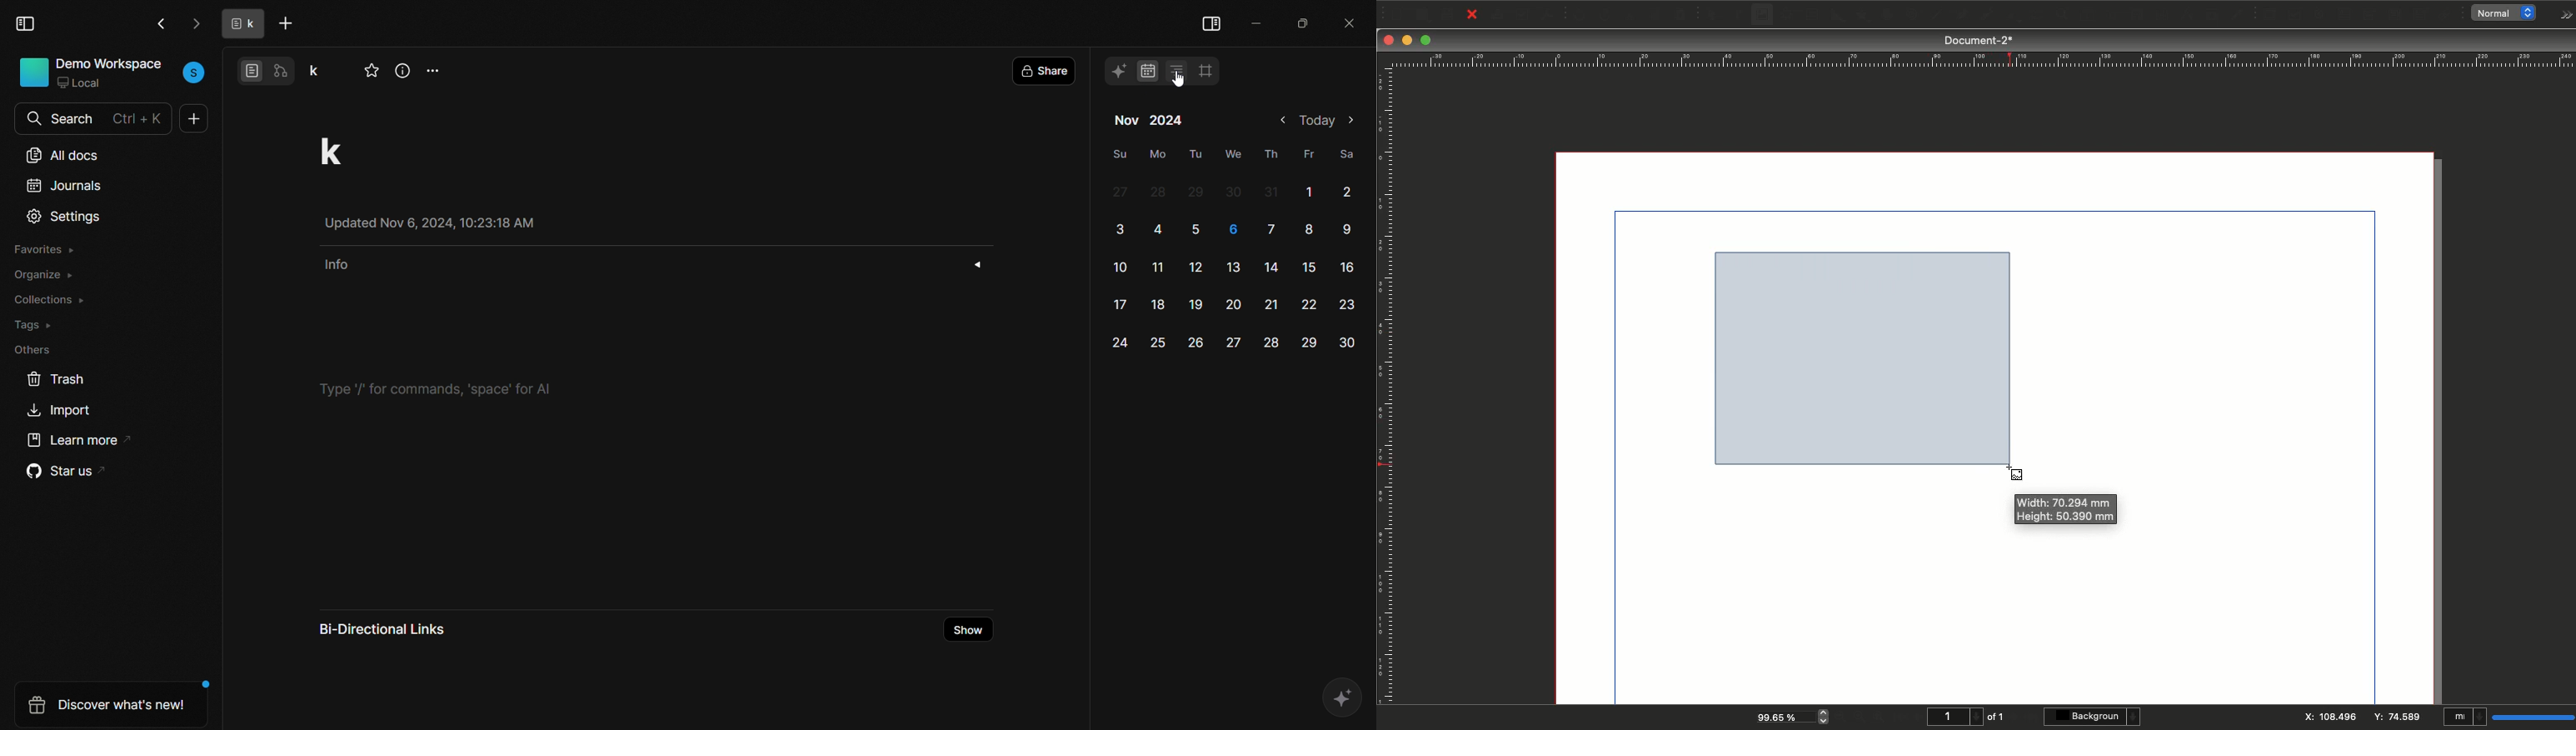 Image resolution: width=2576 pixels, height=756 pixels. I want to click on PDF check box, so click(2294, 15).